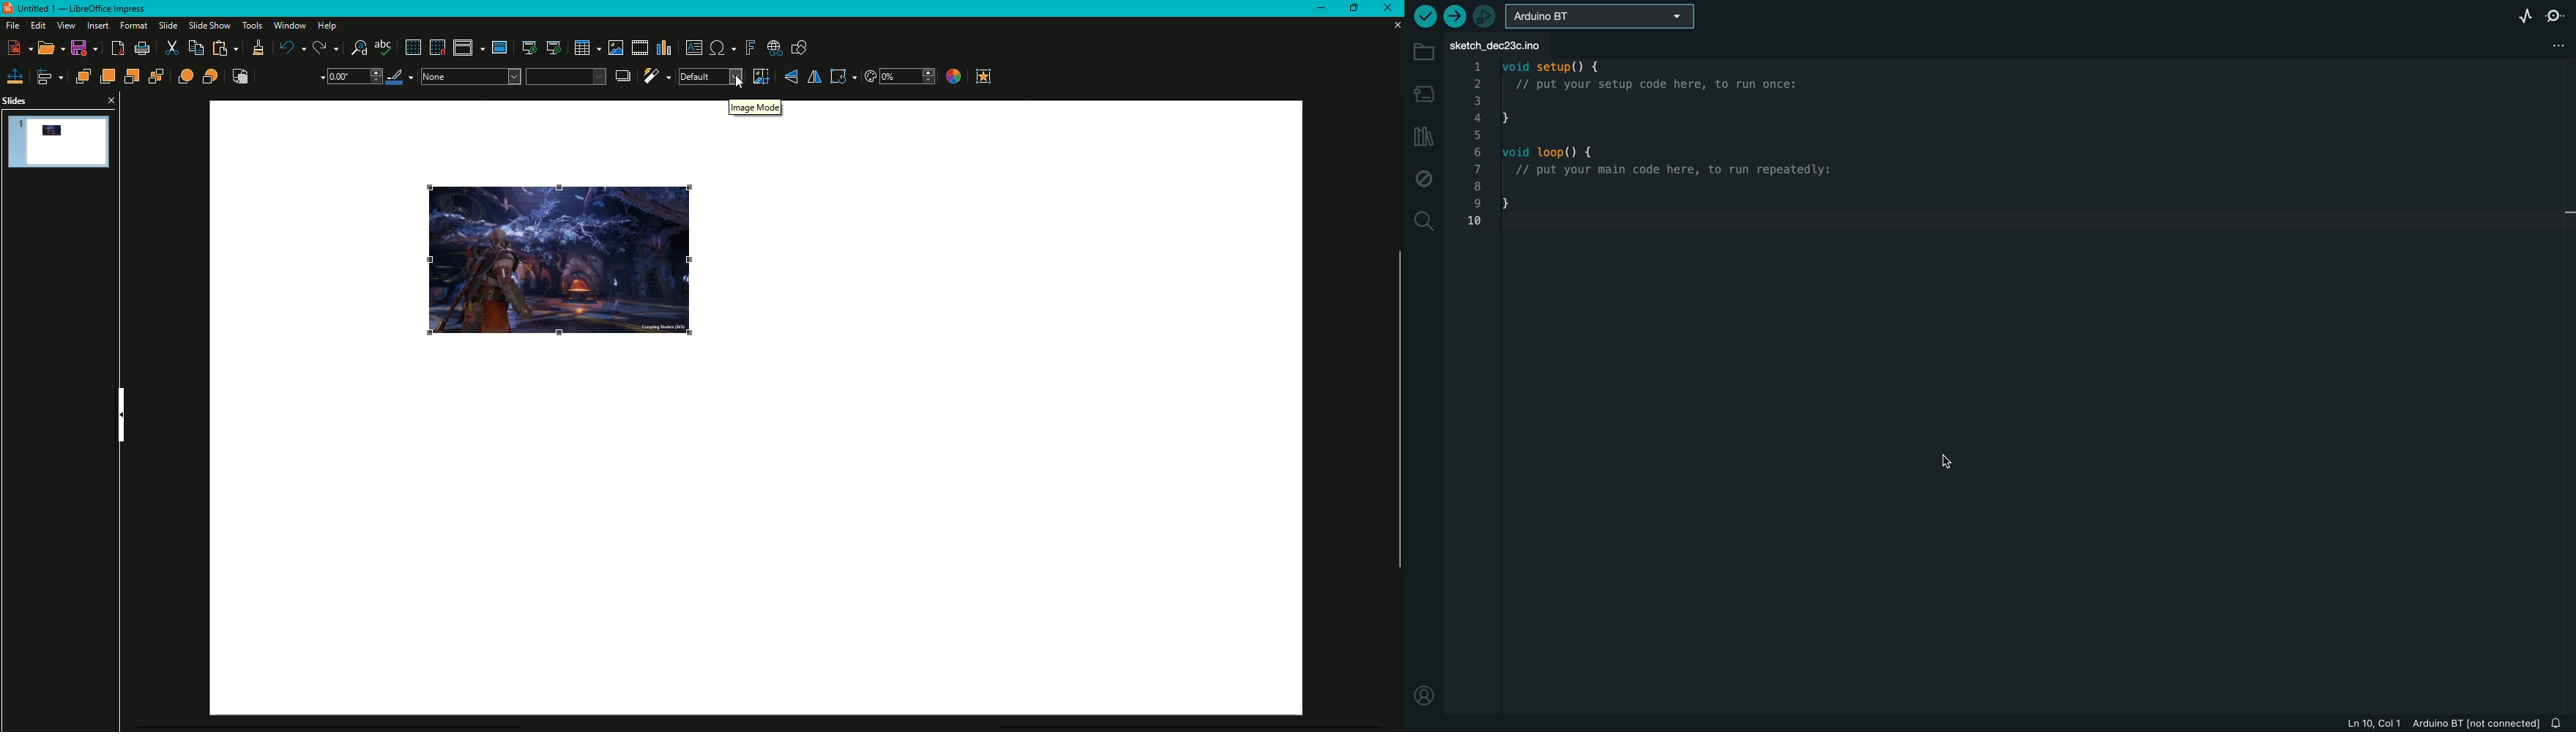  What do you see at coordinates (353, 77) in the screenshot?
I see `Line Thickness` at bounding box center [353, 77].